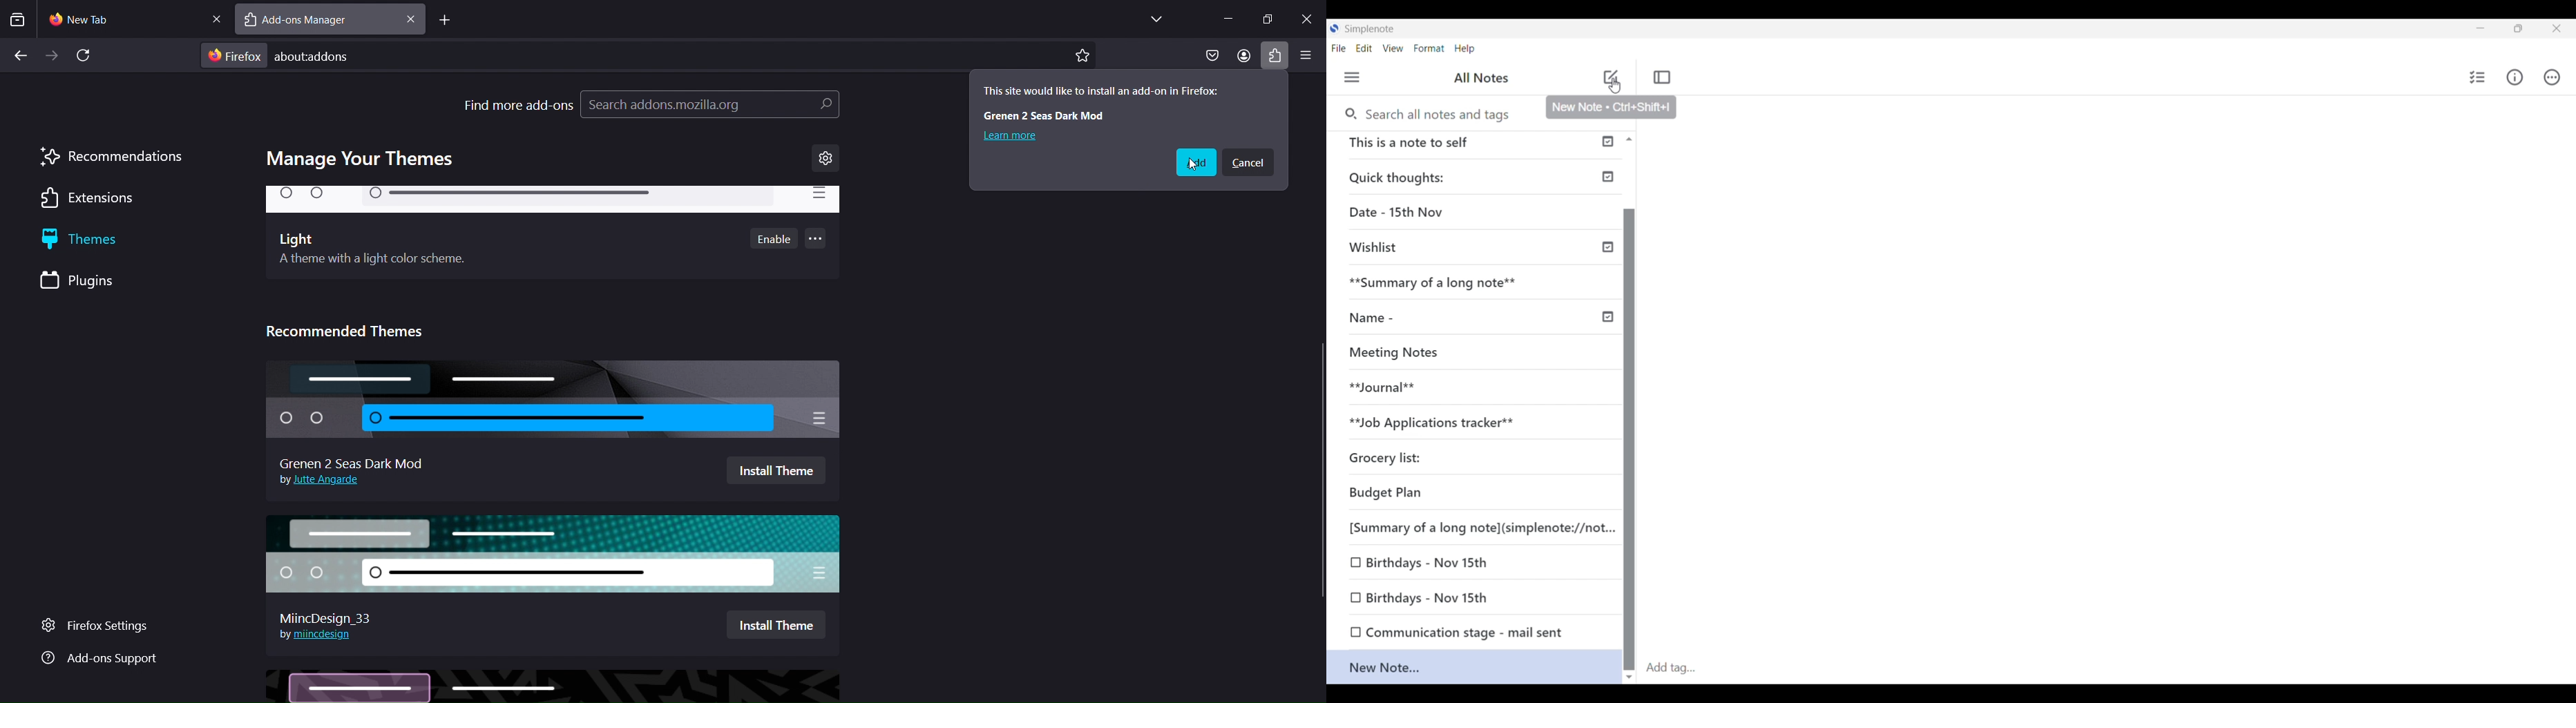 The height and width of the screenshot is (728, 2576). What do you see at coordinates (553, 686) in the screenshot?
I see `image` at bounding box center [553, 686].